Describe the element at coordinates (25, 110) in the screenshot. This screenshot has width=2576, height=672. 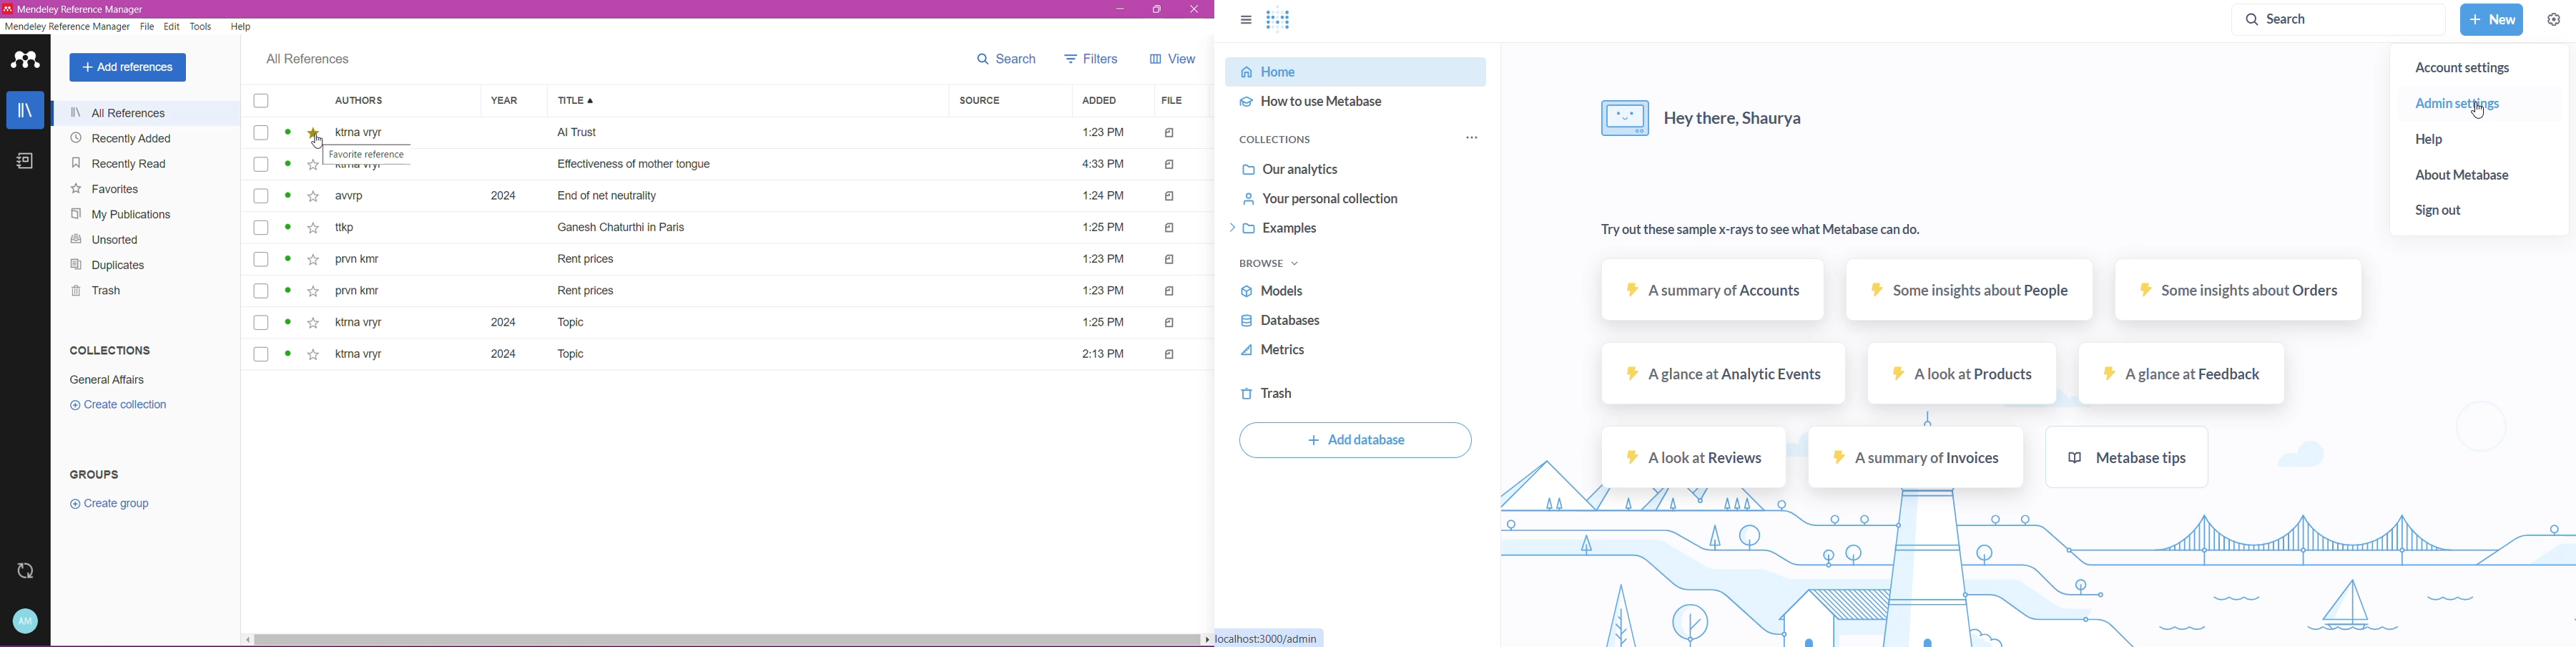
I see `Library` at that location.